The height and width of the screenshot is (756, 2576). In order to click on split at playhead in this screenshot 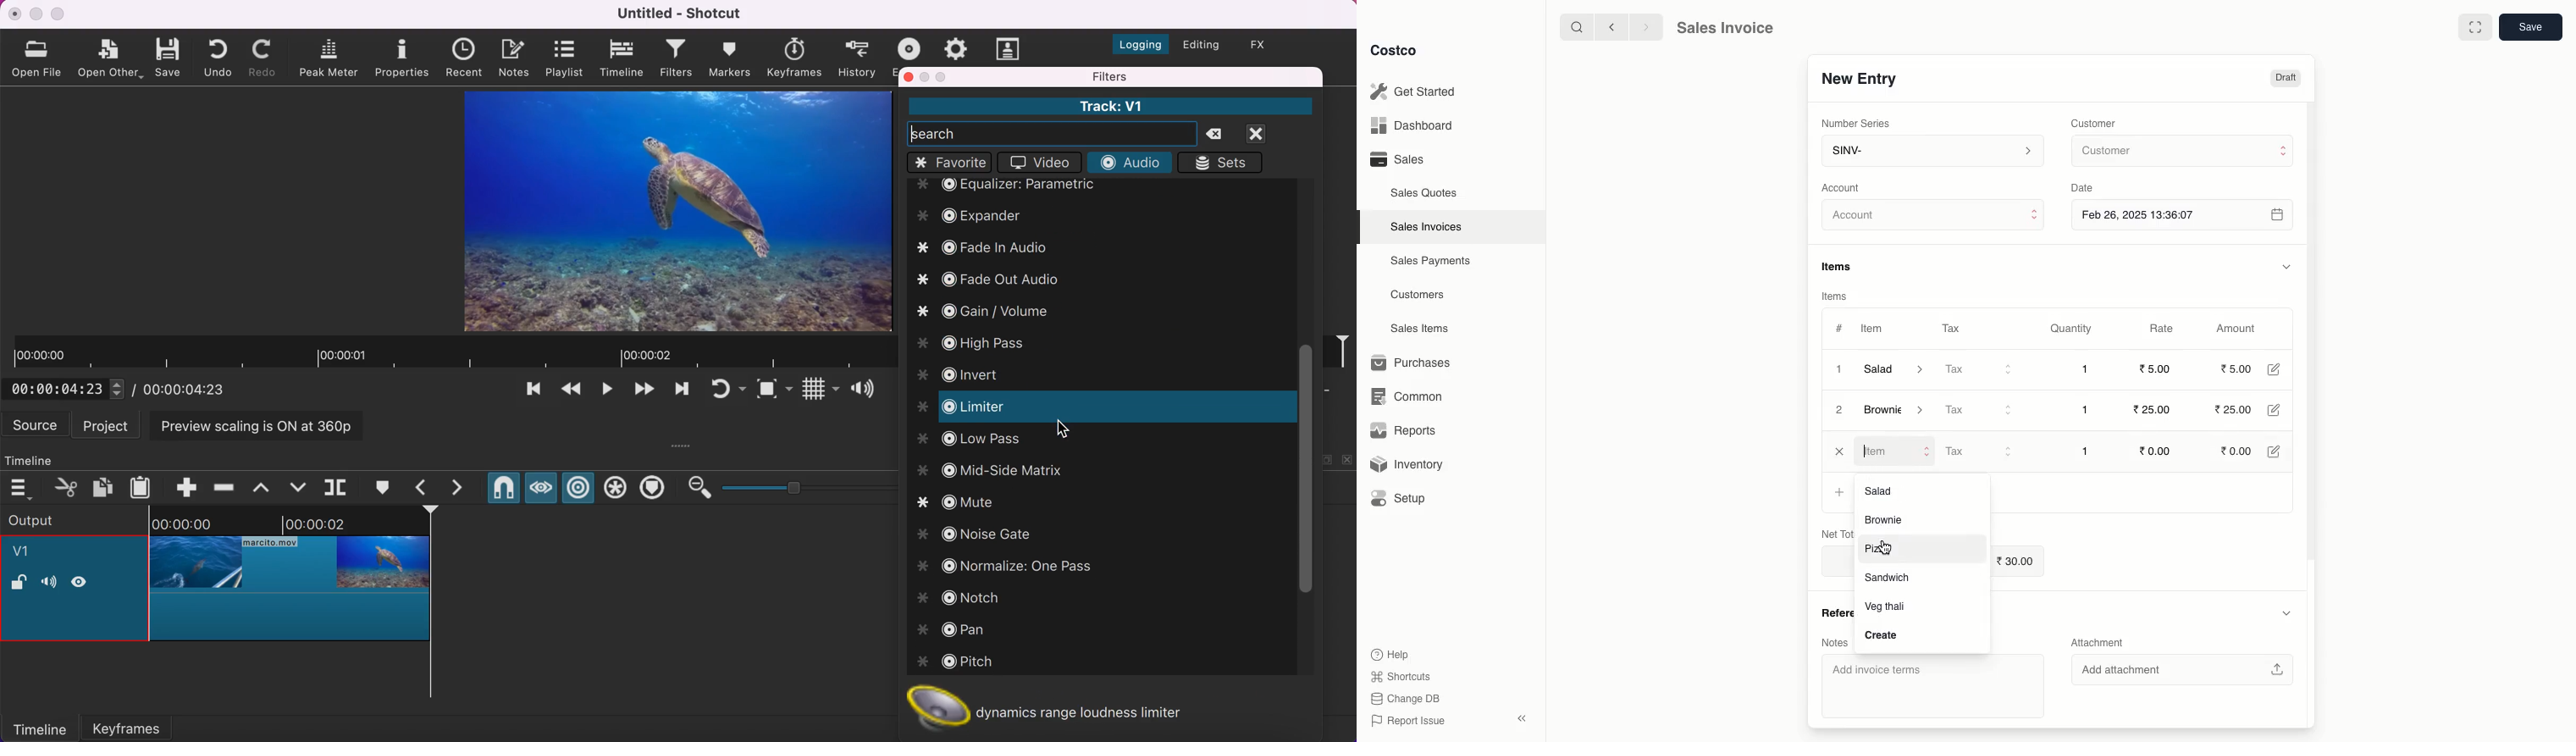, I will do `click(338, 488)`.